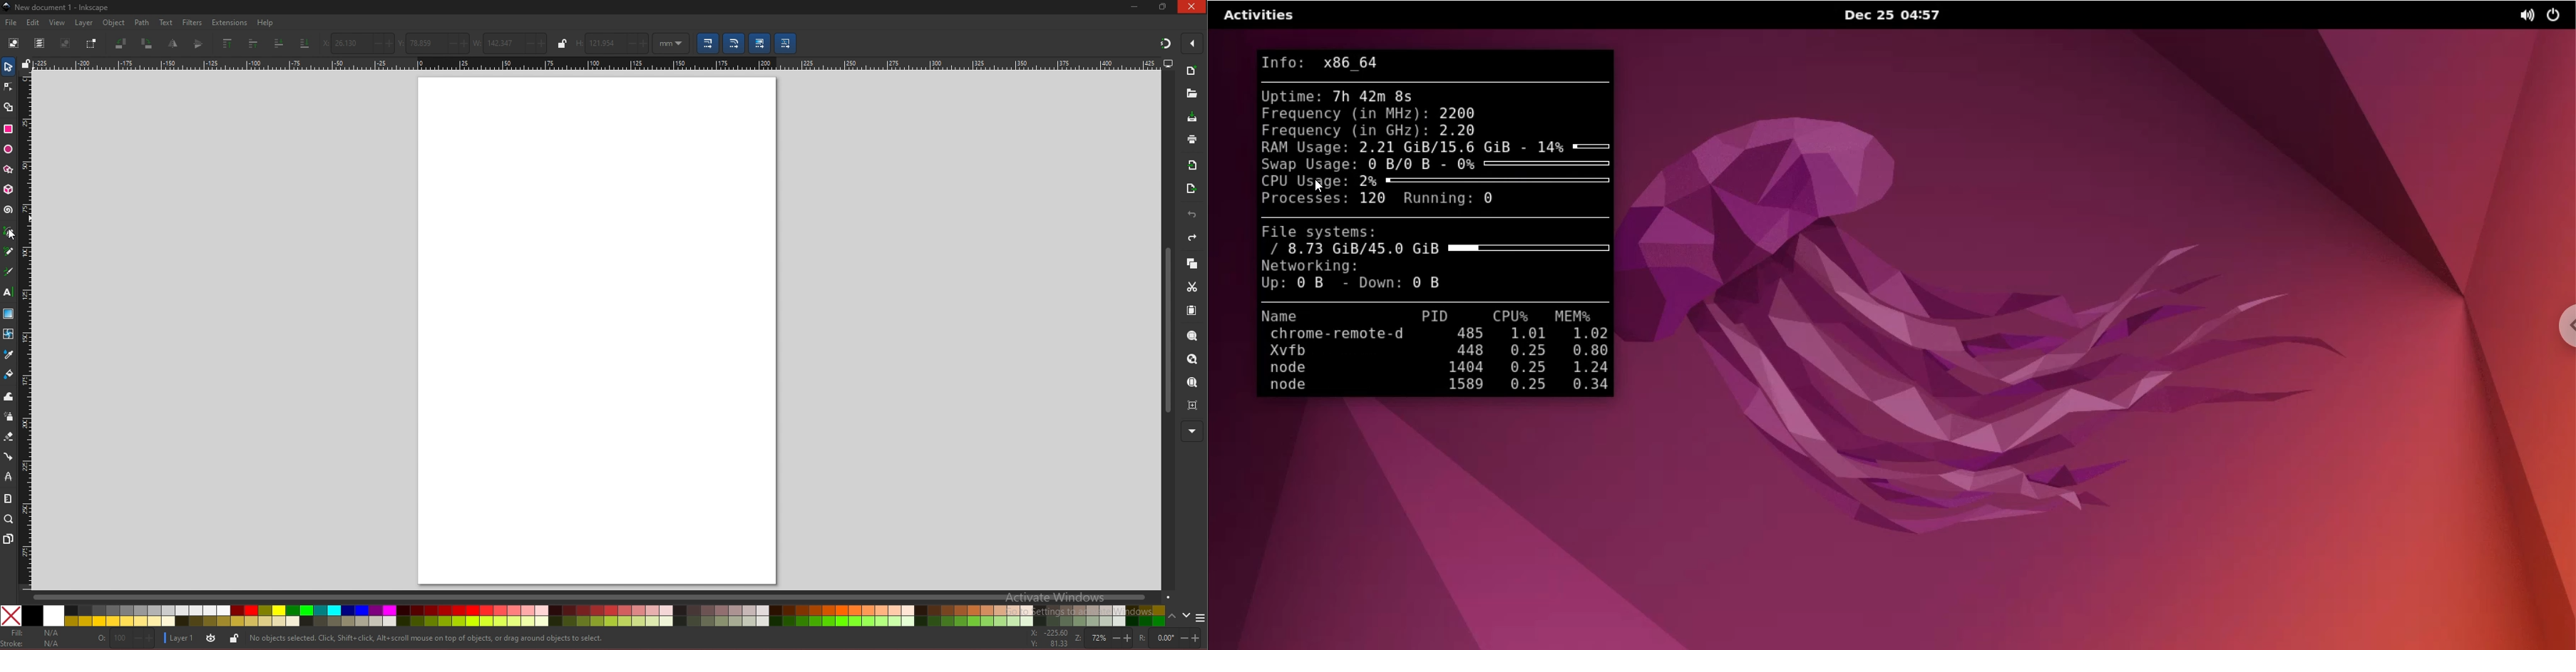 The height and width of the screenshot is (672, 2576). What do you see at coordinates (211, 639) in the screenshot?
I see `toggle visibility` at bounding box center [211, 639].